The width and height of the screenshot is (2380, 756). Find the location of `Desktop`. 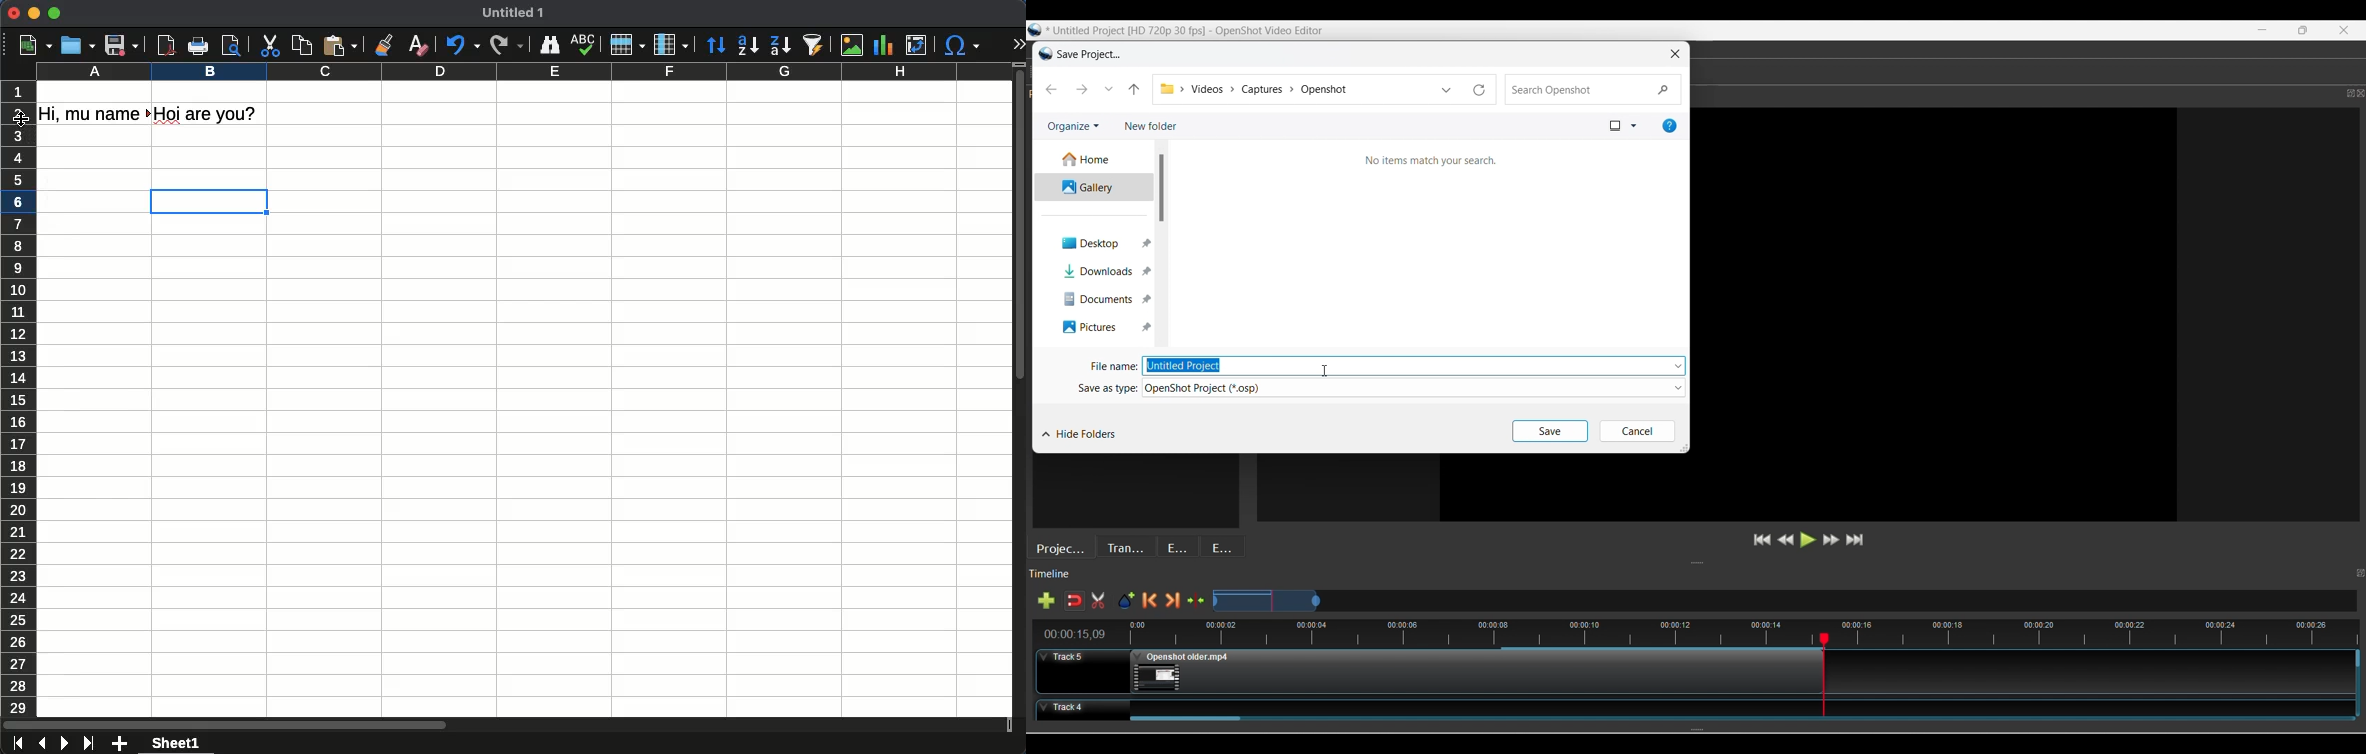

Desktop is located at coordinates (1097, 242).